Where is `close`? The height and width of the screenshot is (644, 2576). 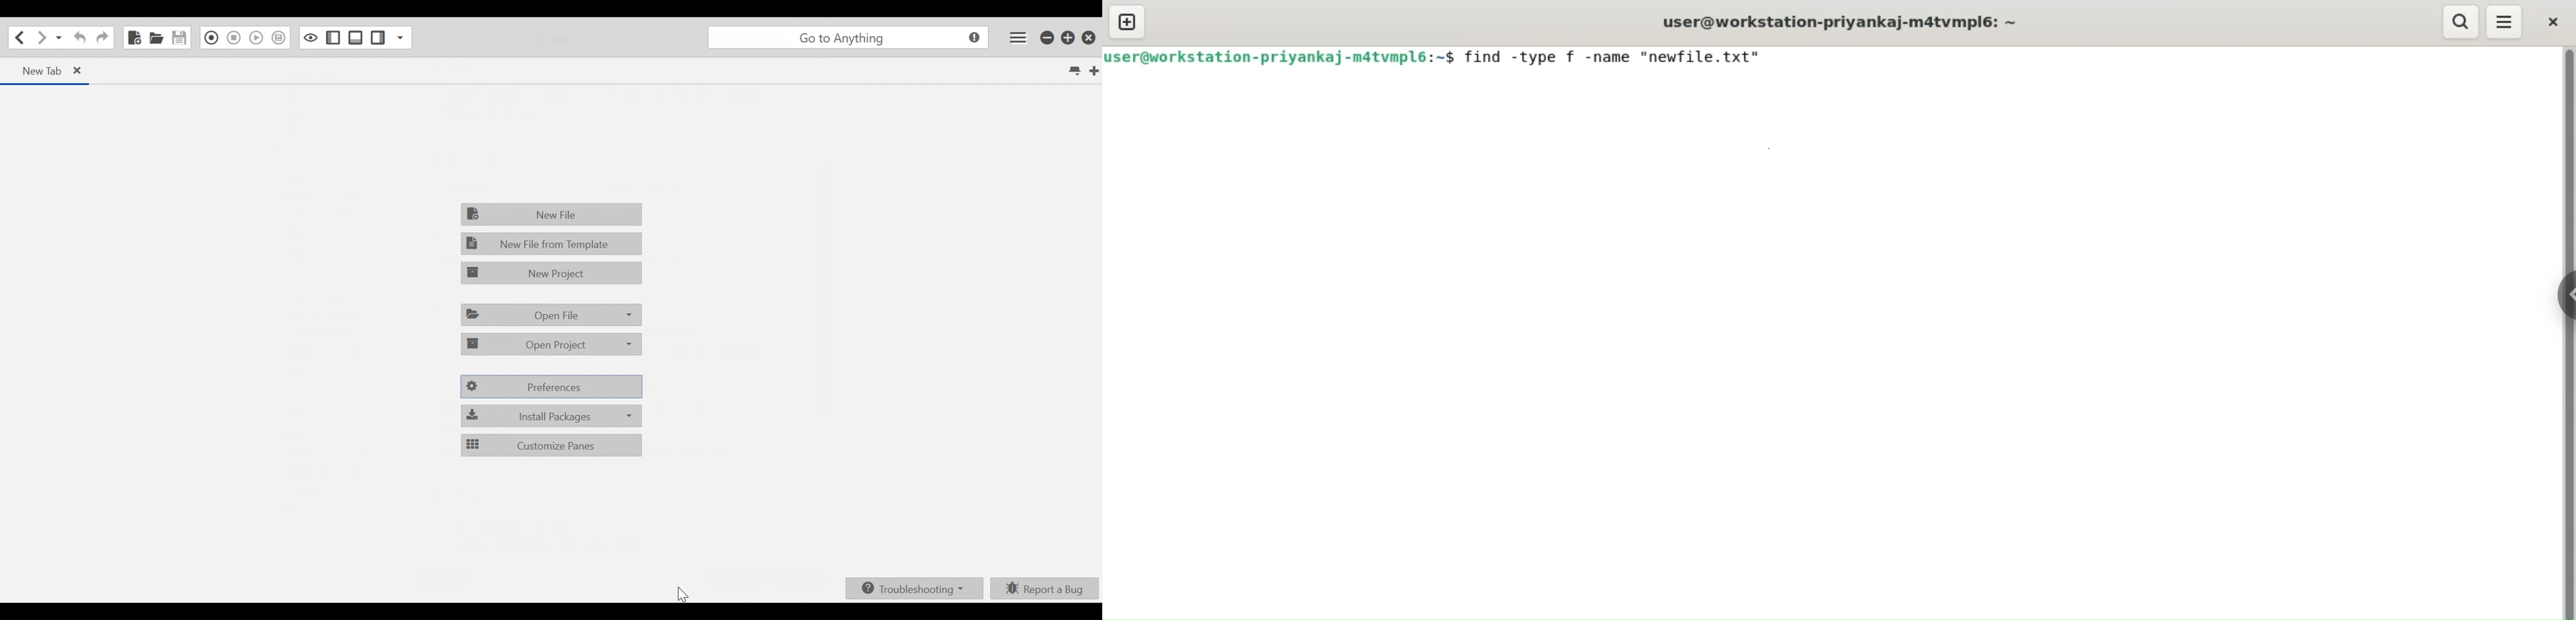 close is located at coordinates (79, 71).